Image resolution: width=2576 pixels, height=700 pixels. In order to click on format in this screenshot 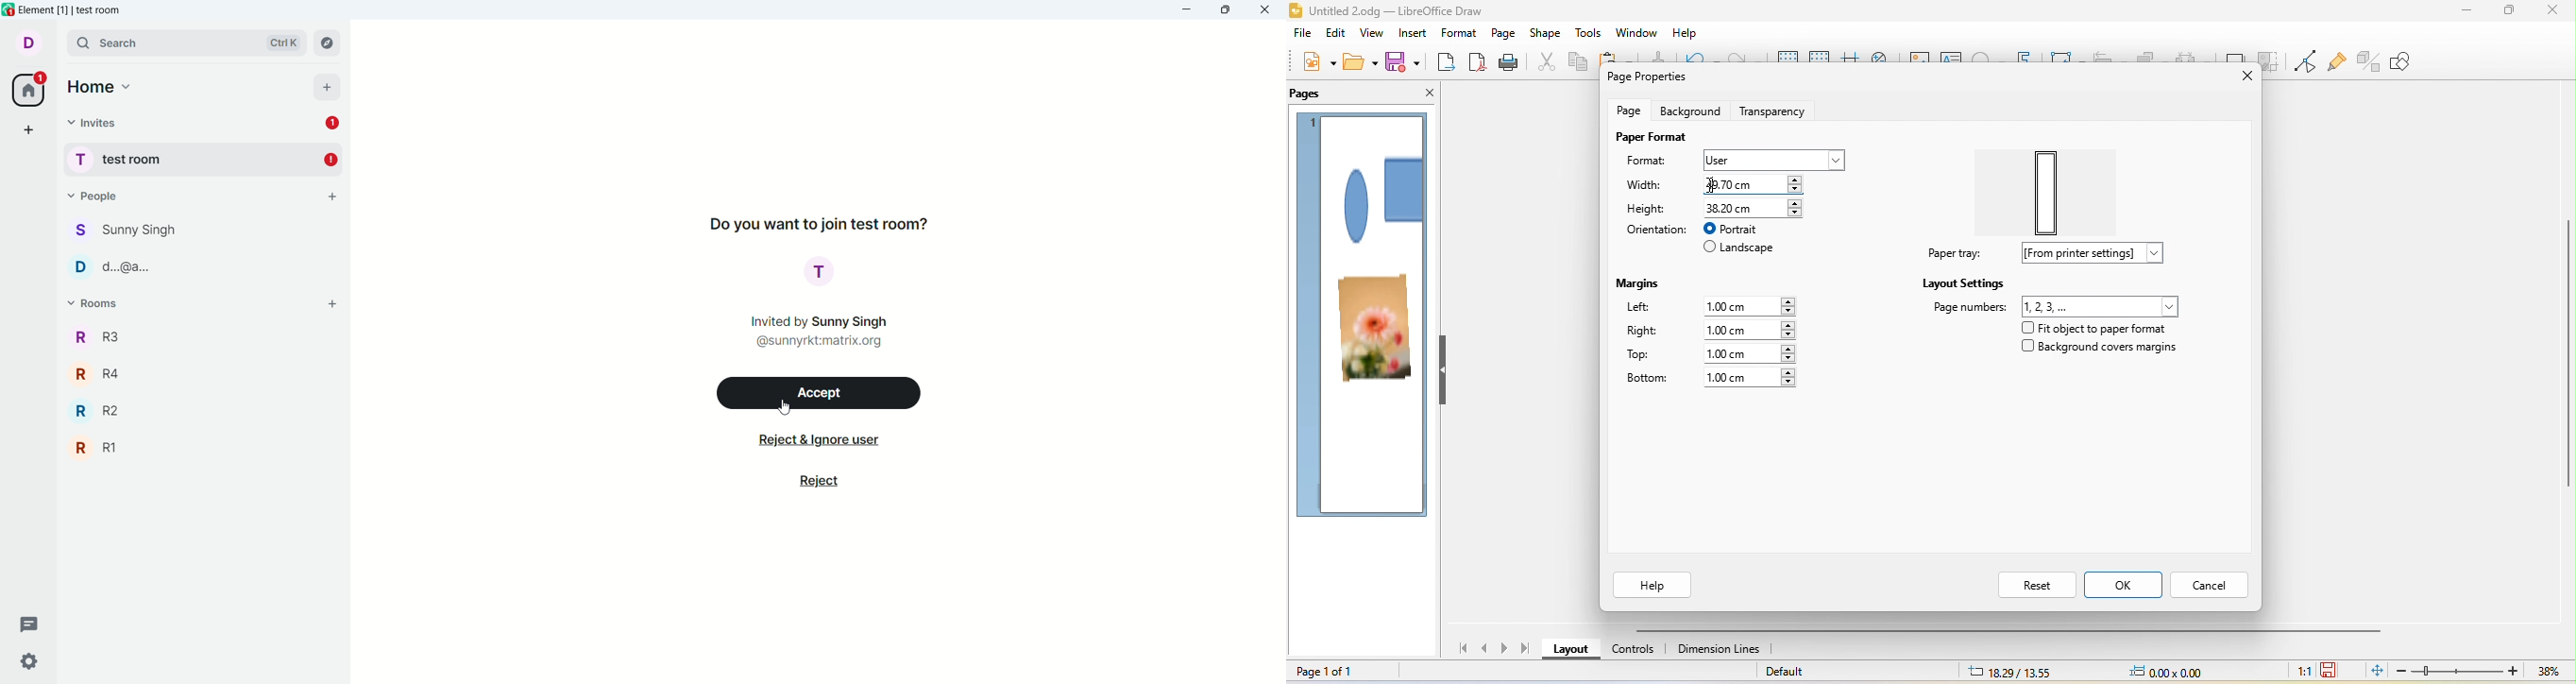, I will do `click(1650, 159)`.